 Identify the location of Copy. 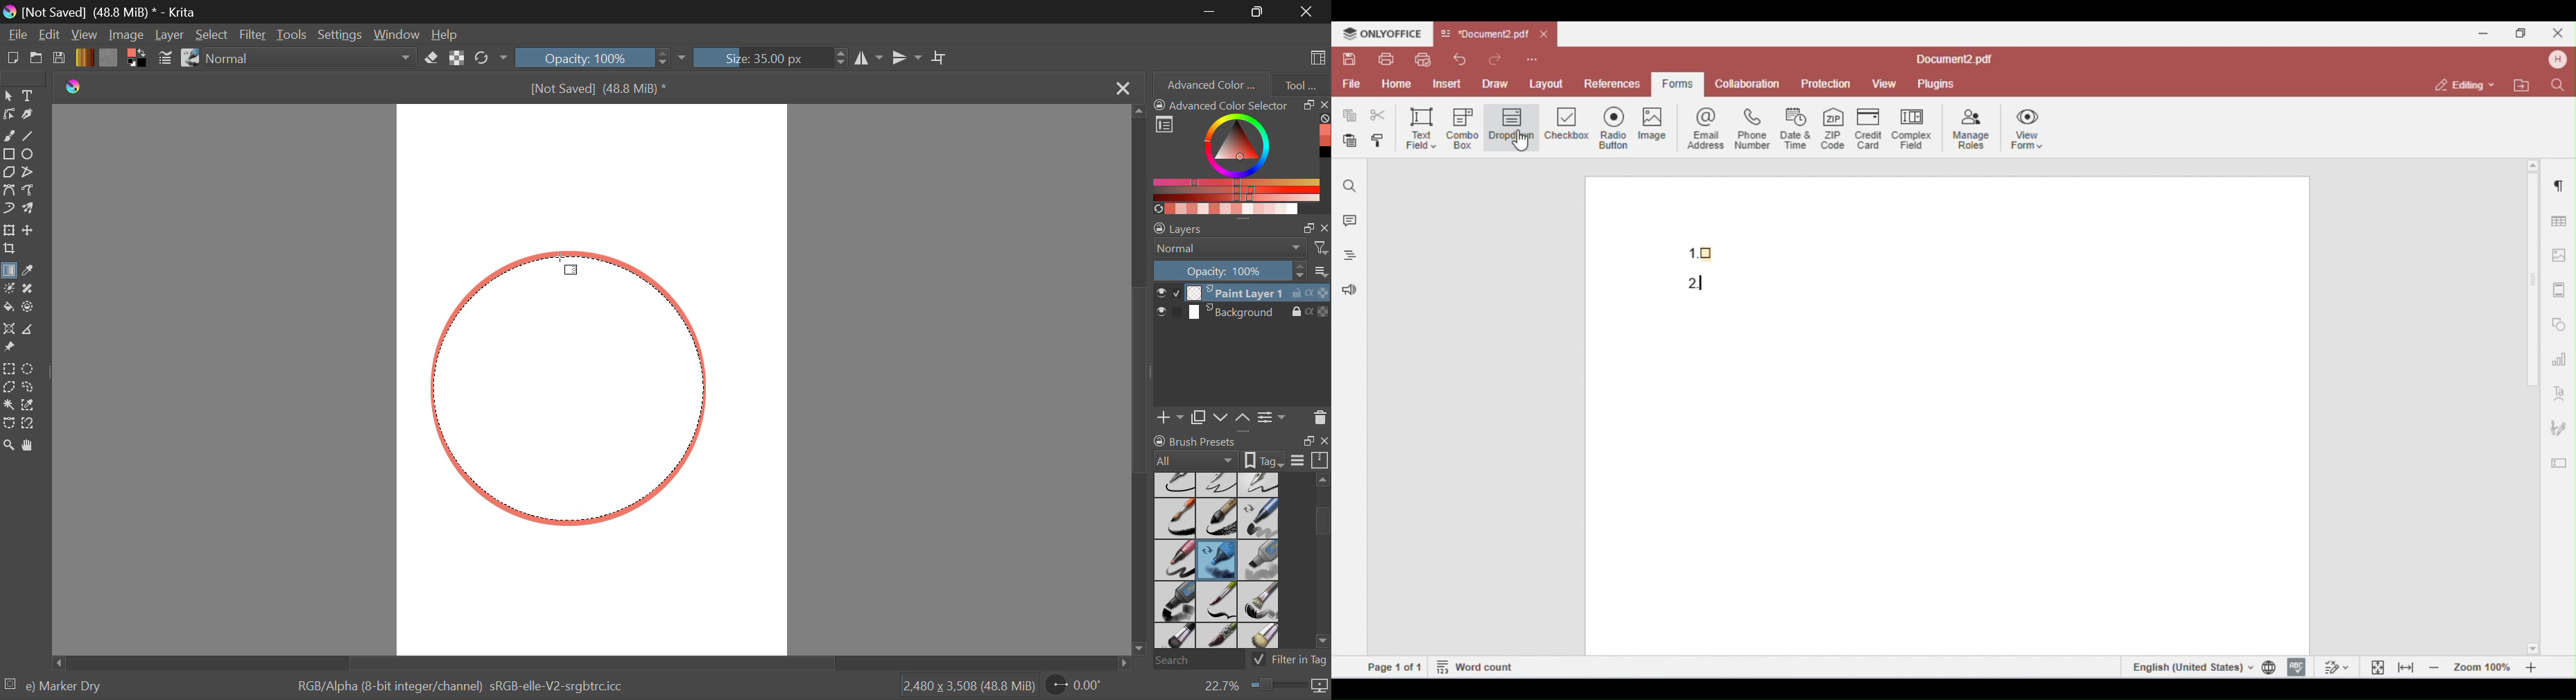
(1201, 415).